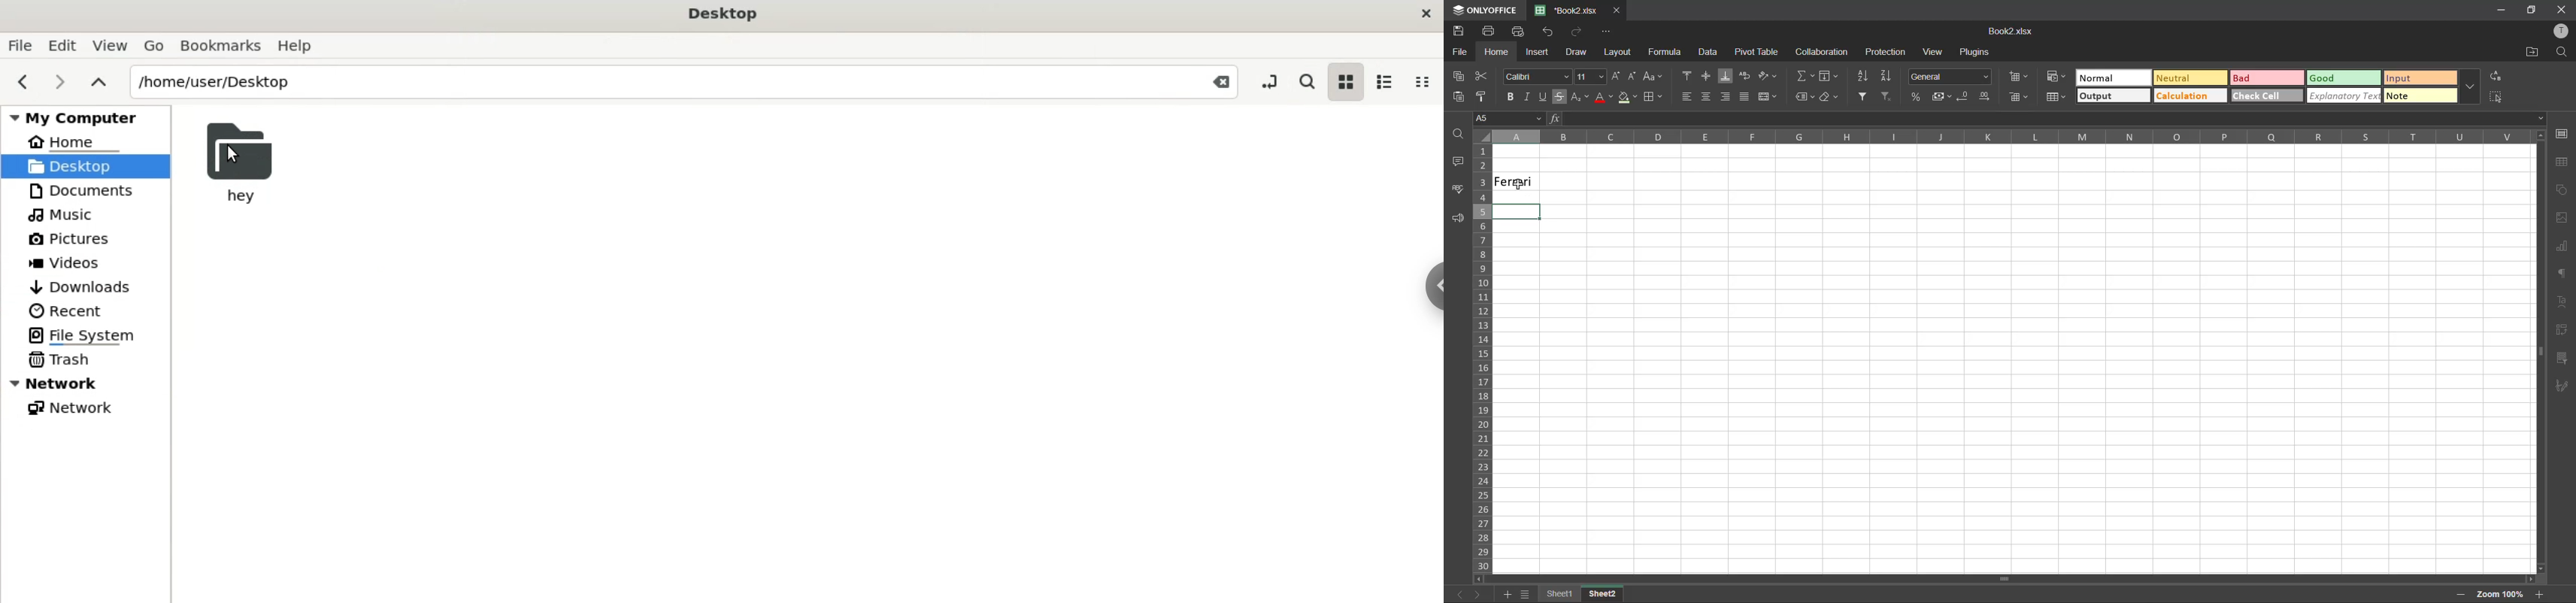  What do you see at coordinates (1950, 77) in the screenshot?
I see `number format` at bounding box center [1950, 77].